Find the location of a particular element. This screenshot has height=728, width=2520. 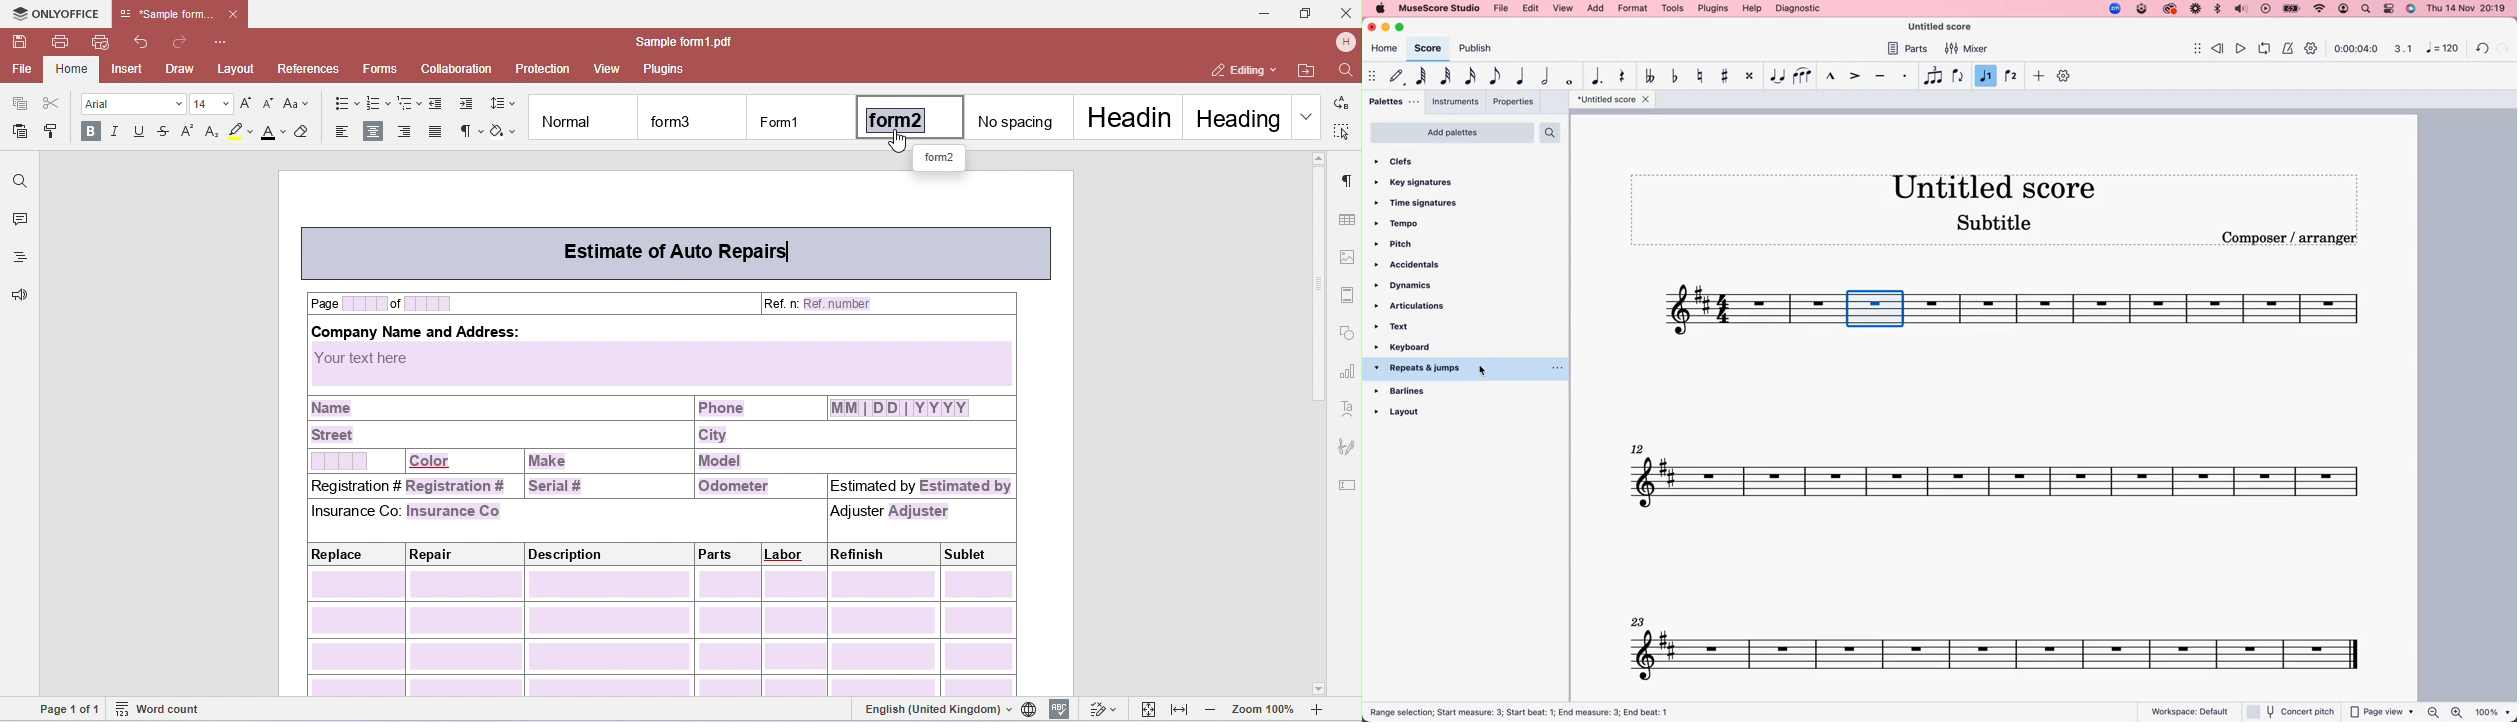

rest is located at coordinates (1623, 78).